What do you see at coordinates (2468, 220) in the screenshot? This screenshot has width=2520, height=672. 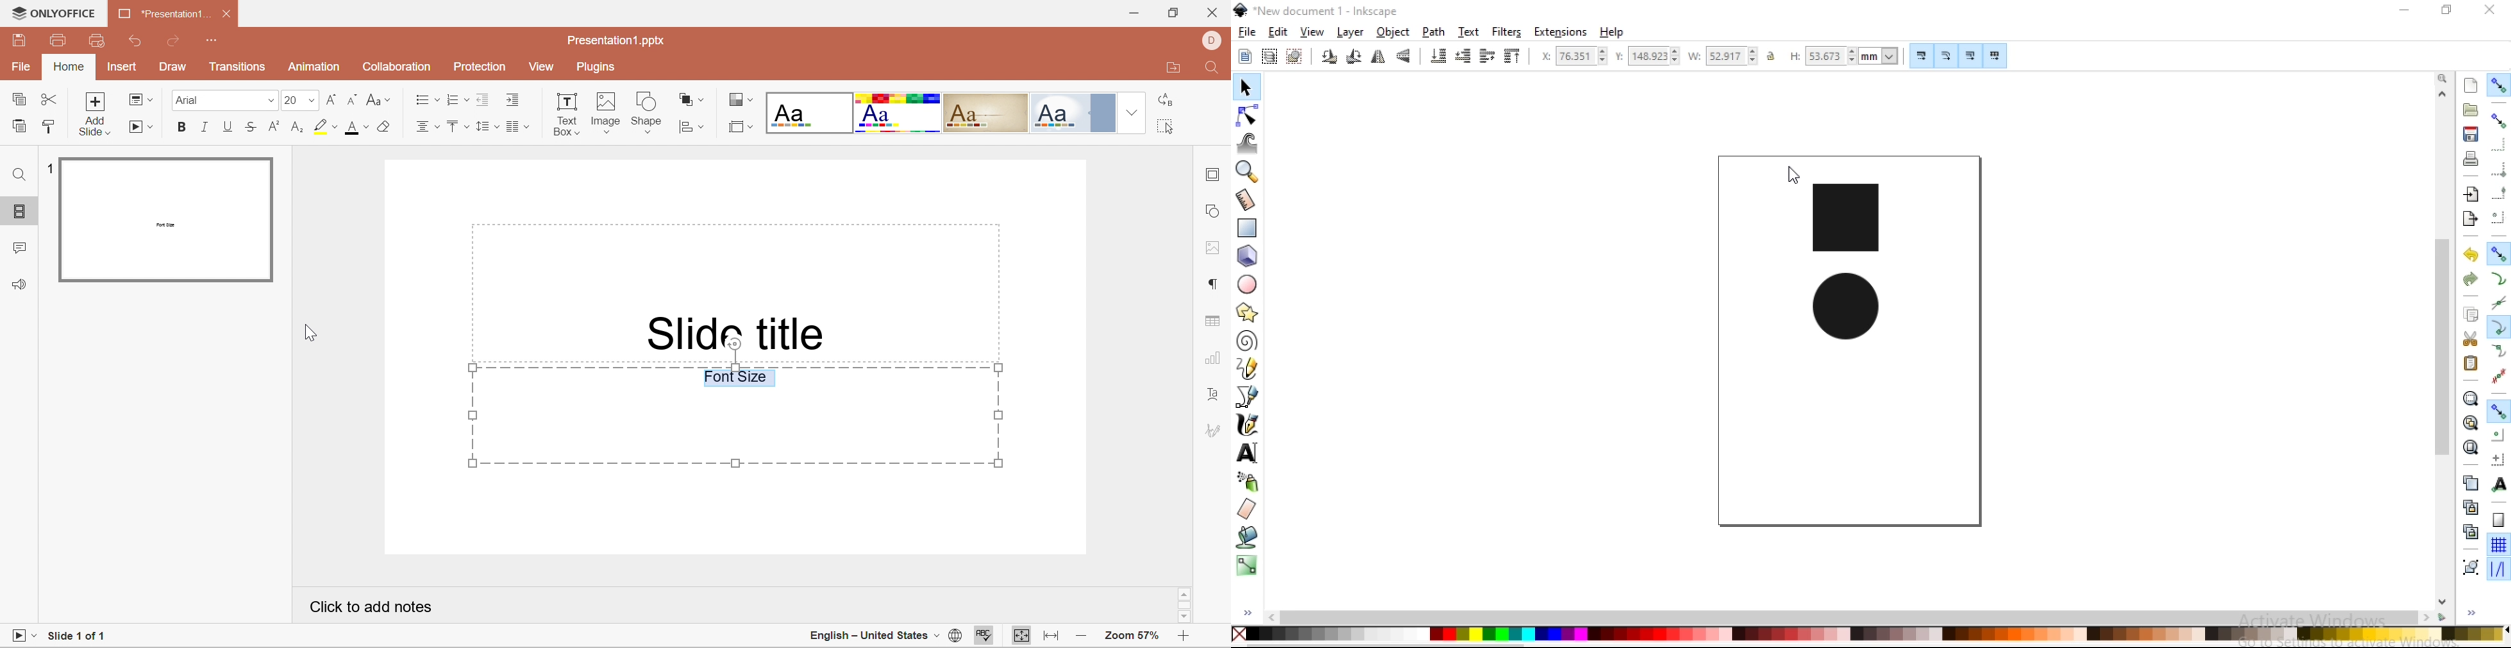 I see `export a document` at bounding box center [2468, 220].